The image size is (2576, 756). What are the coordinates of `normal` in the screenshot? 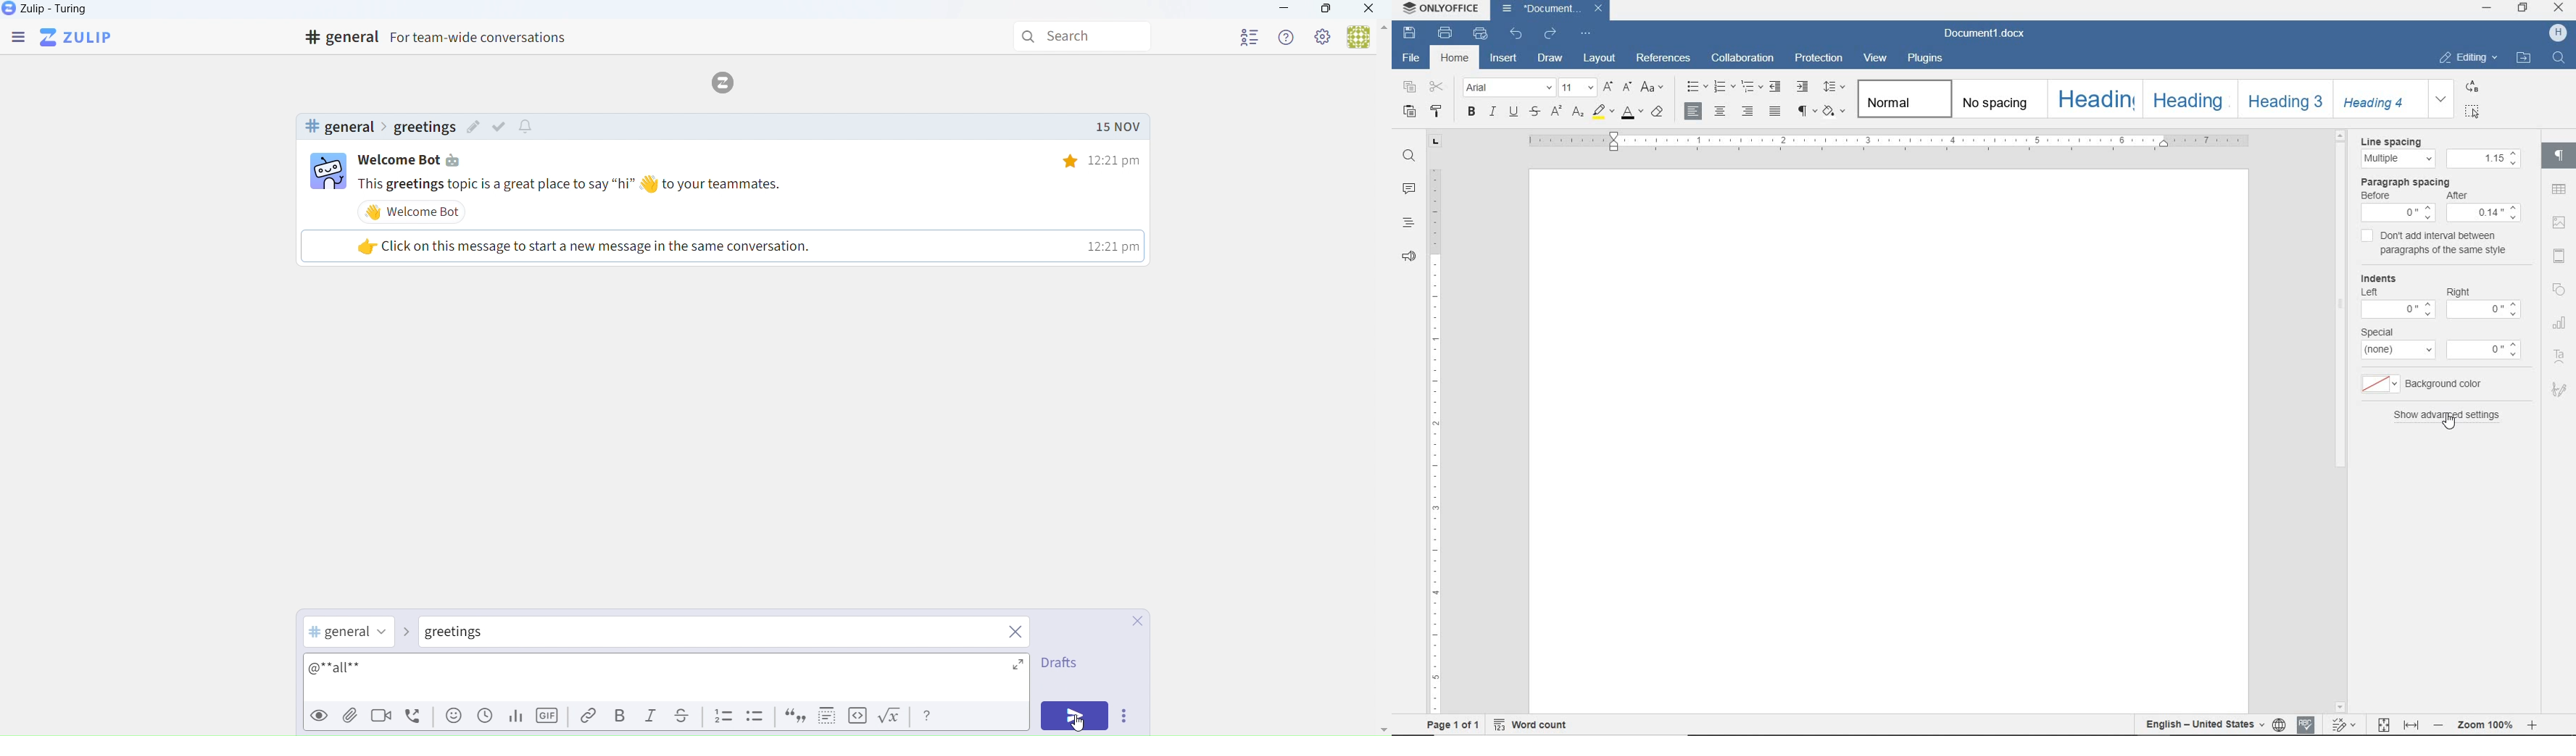 It's located at (1904, 99).